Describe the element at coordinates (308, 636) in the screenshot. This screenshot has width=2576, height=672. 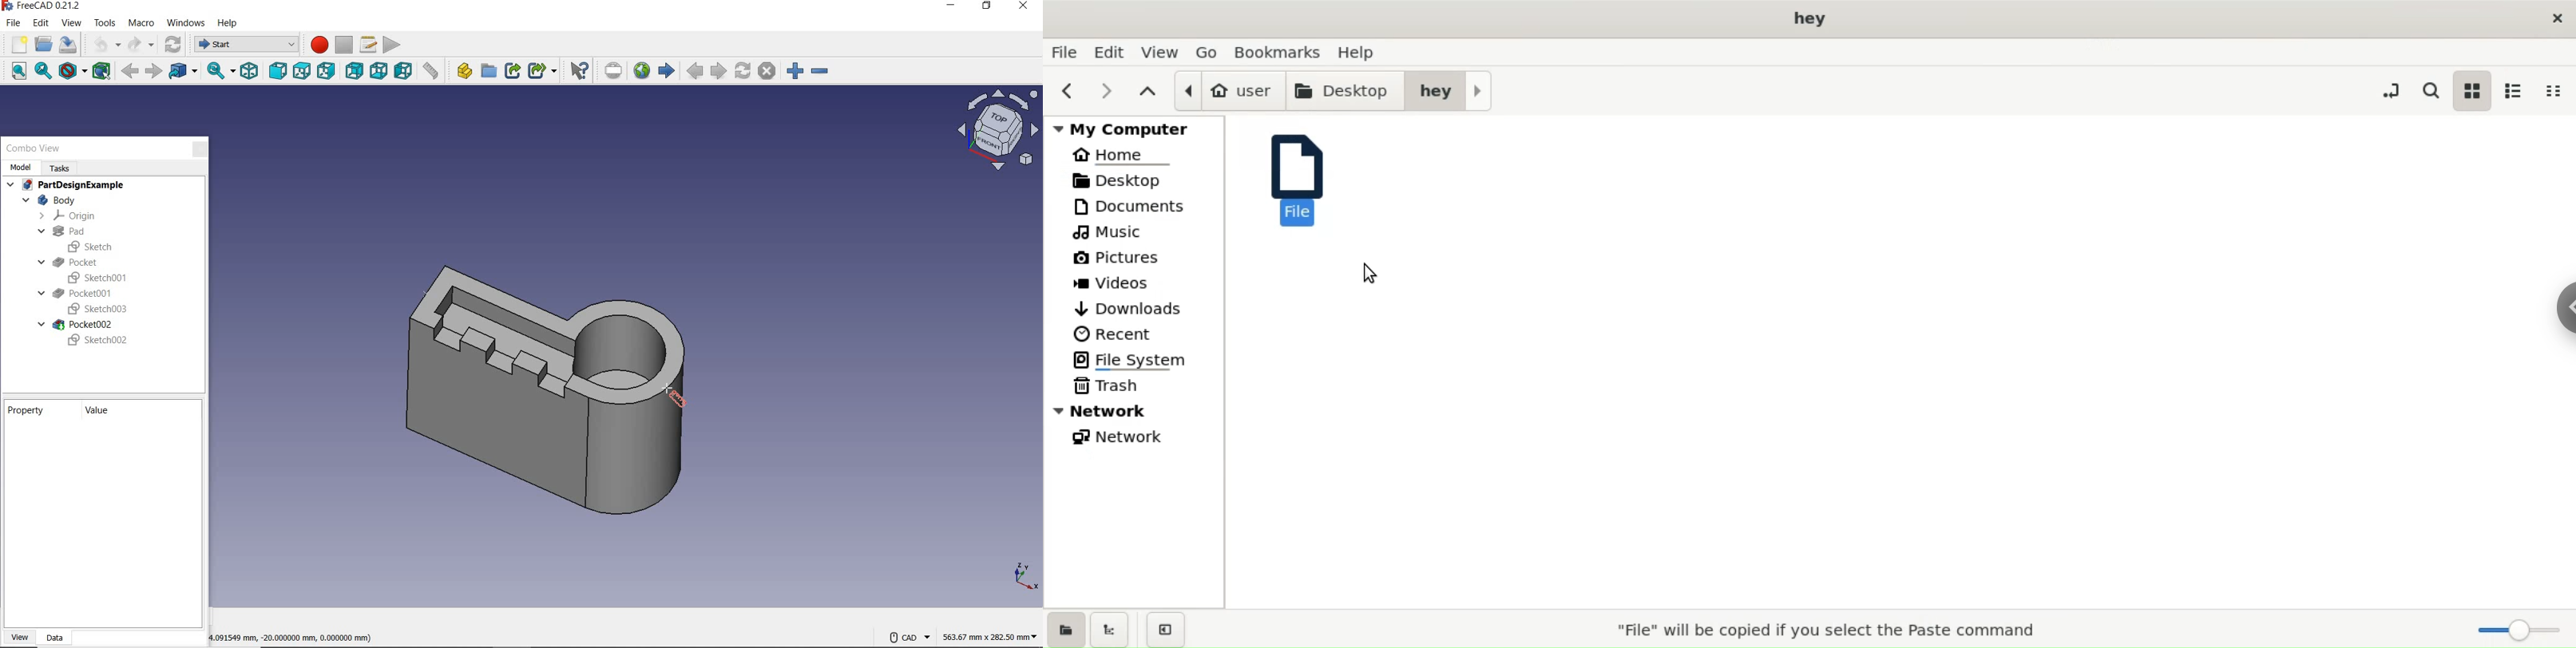
I see `4.091549 mm,-20.000000 mm, 0.000000 mm)(dimensions)` at that location.